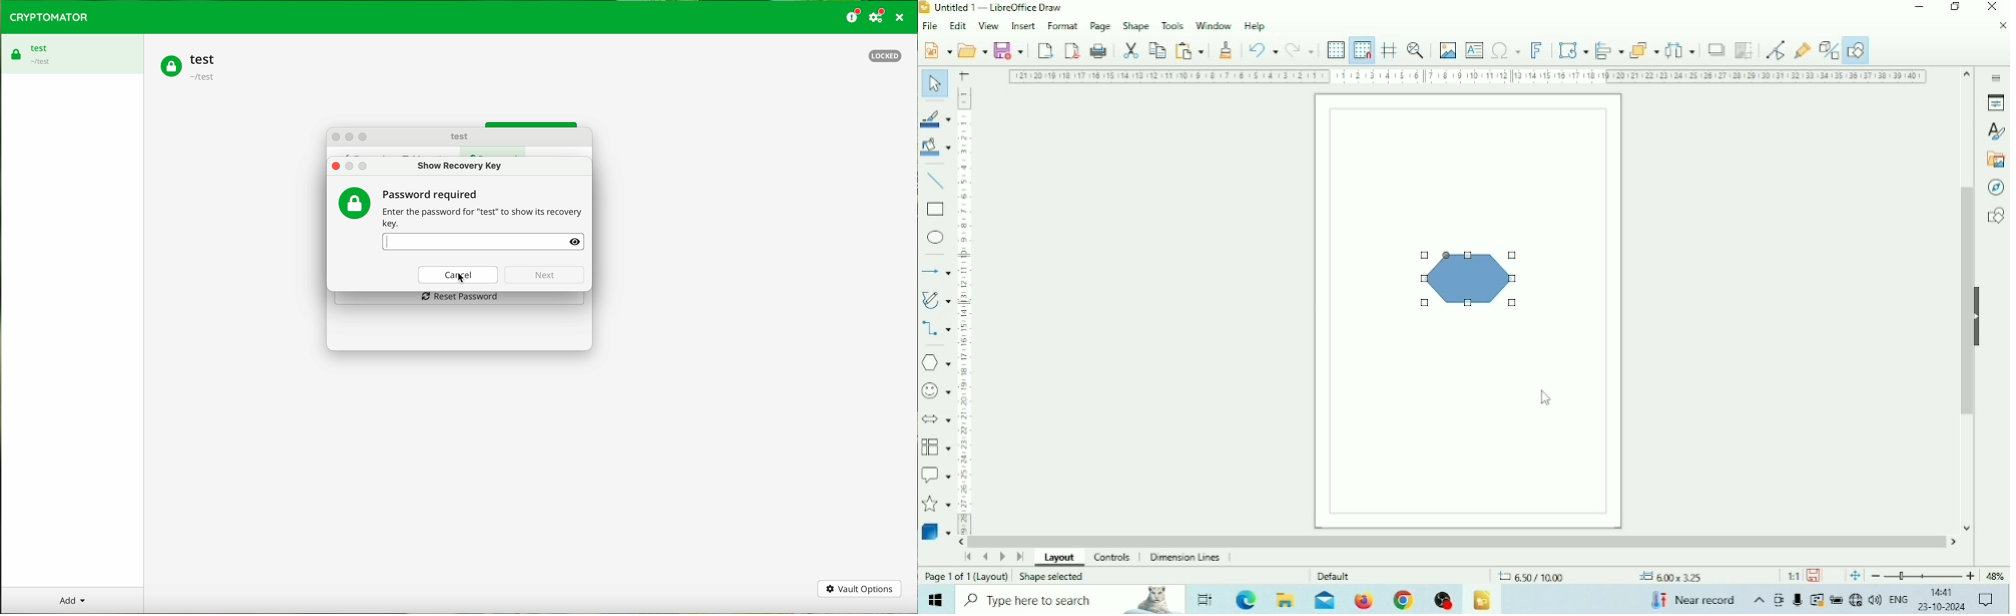  Describe the element at coordinates (1985, 600) in the screenshot. I see `Notifications` at that location.